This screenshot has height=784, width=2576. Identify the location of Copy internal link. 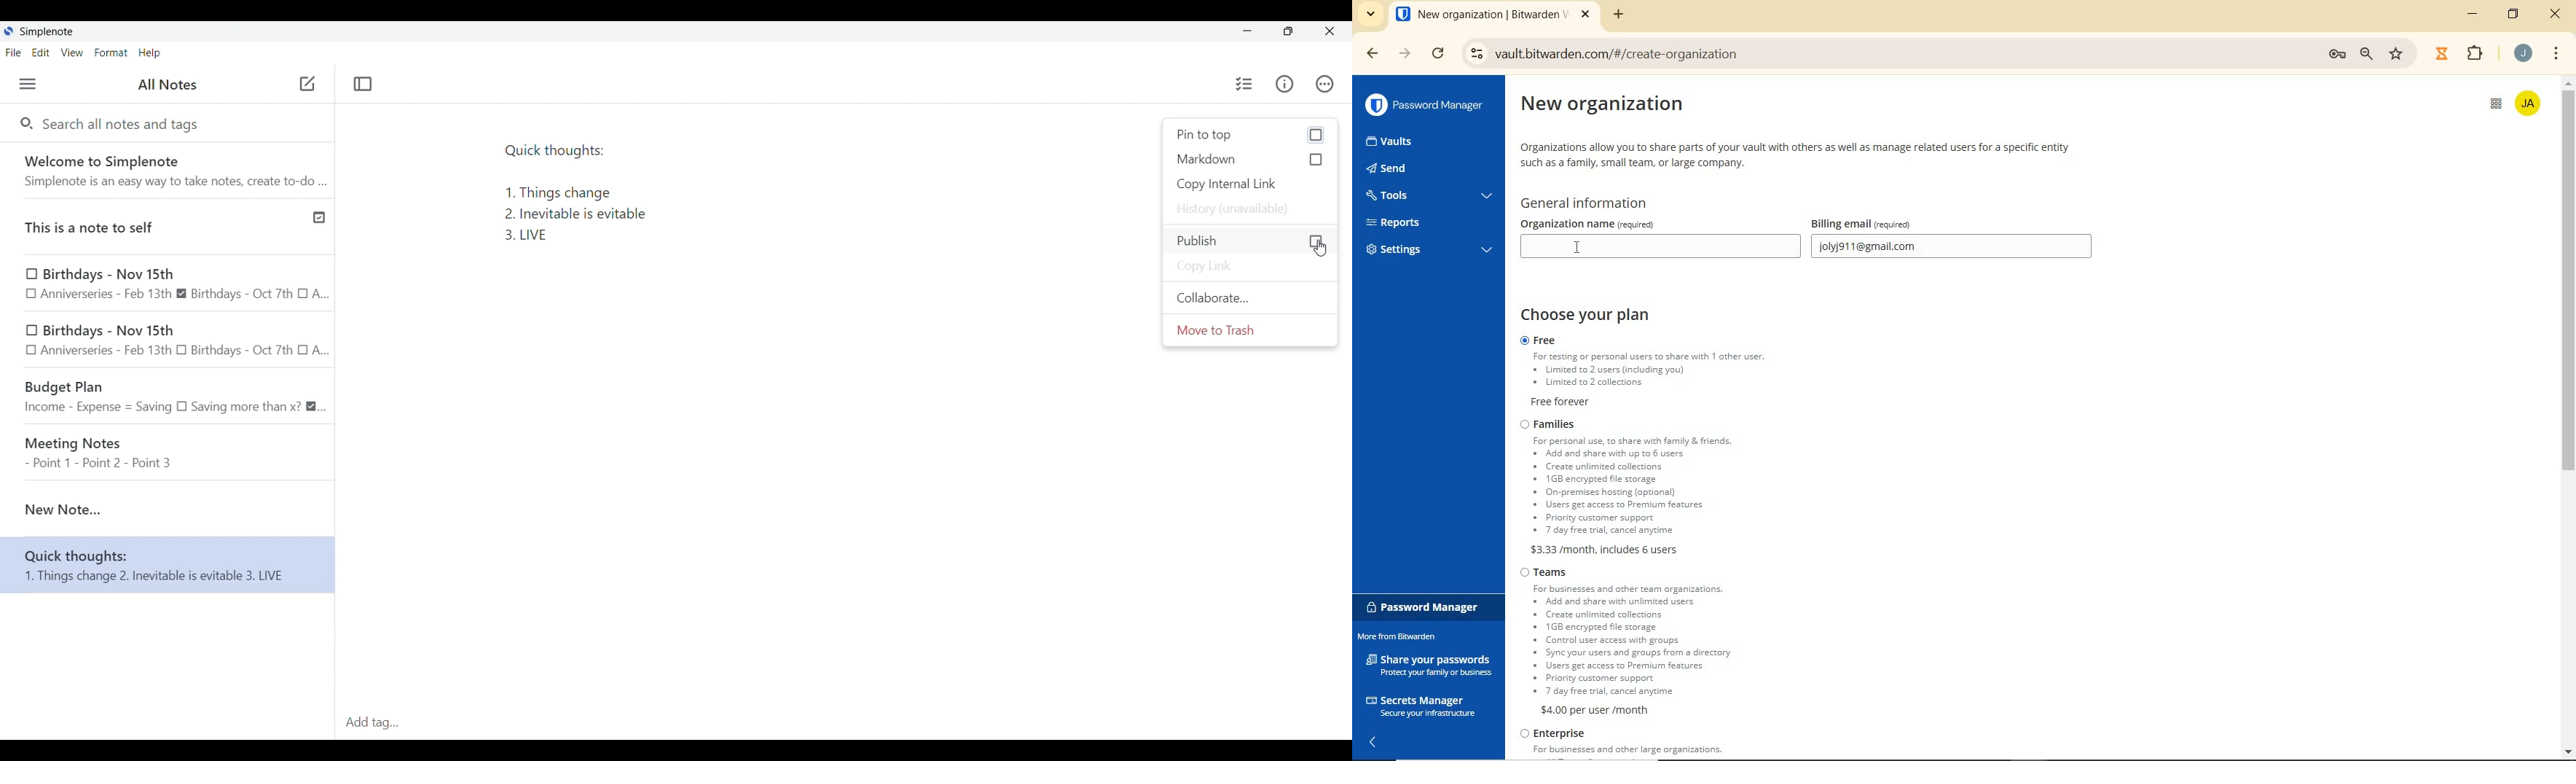
(1249, 185).